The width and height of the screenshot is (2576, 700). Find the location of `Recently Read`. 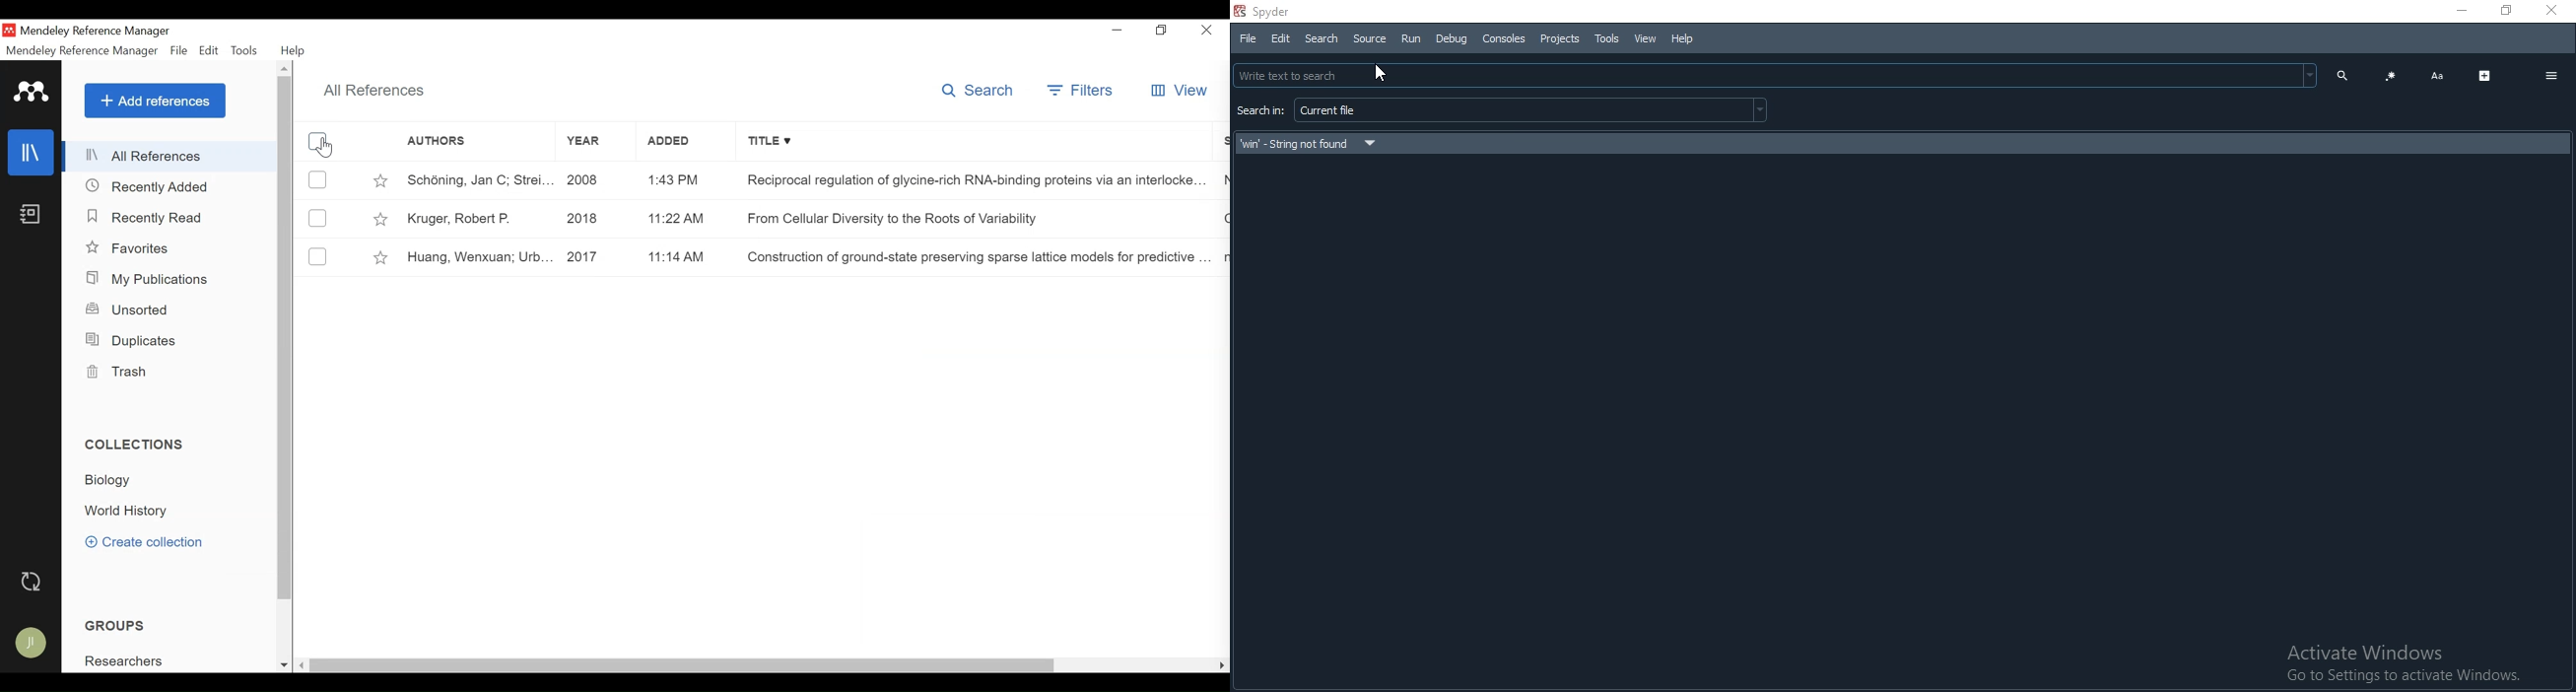

Recently Read is located at coordinates (148, 218).